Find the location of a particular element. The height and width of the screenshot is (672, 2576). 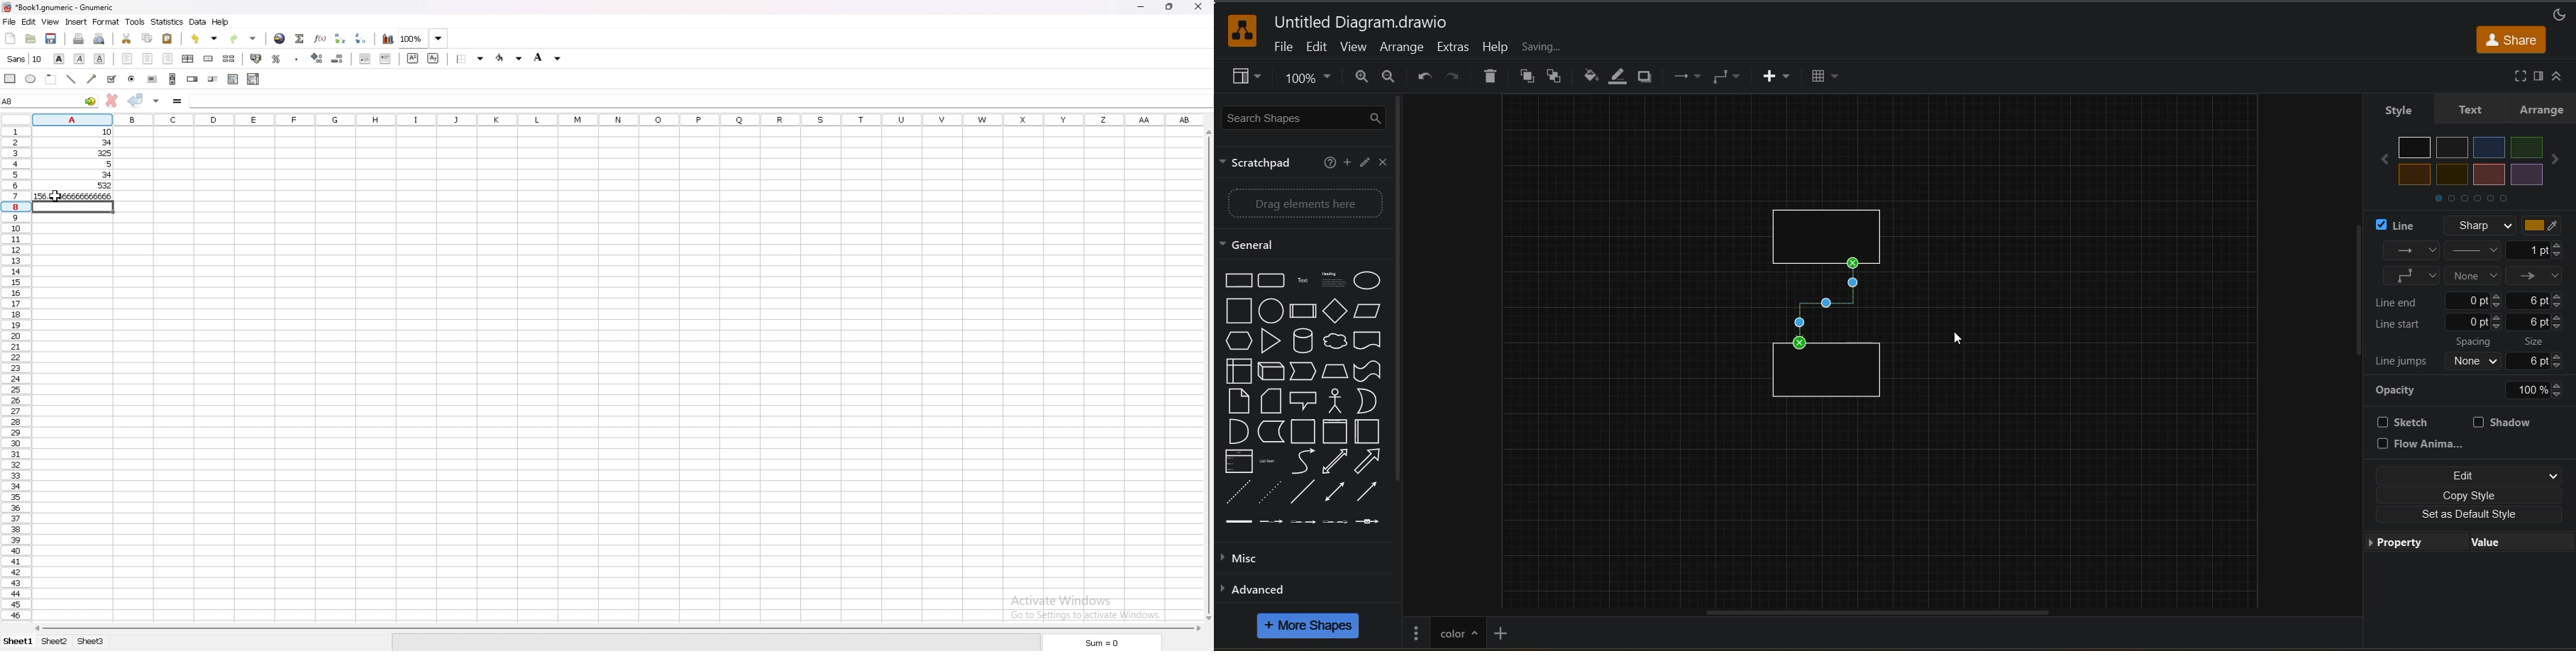

6pt is located at coordinates (2542, 360).